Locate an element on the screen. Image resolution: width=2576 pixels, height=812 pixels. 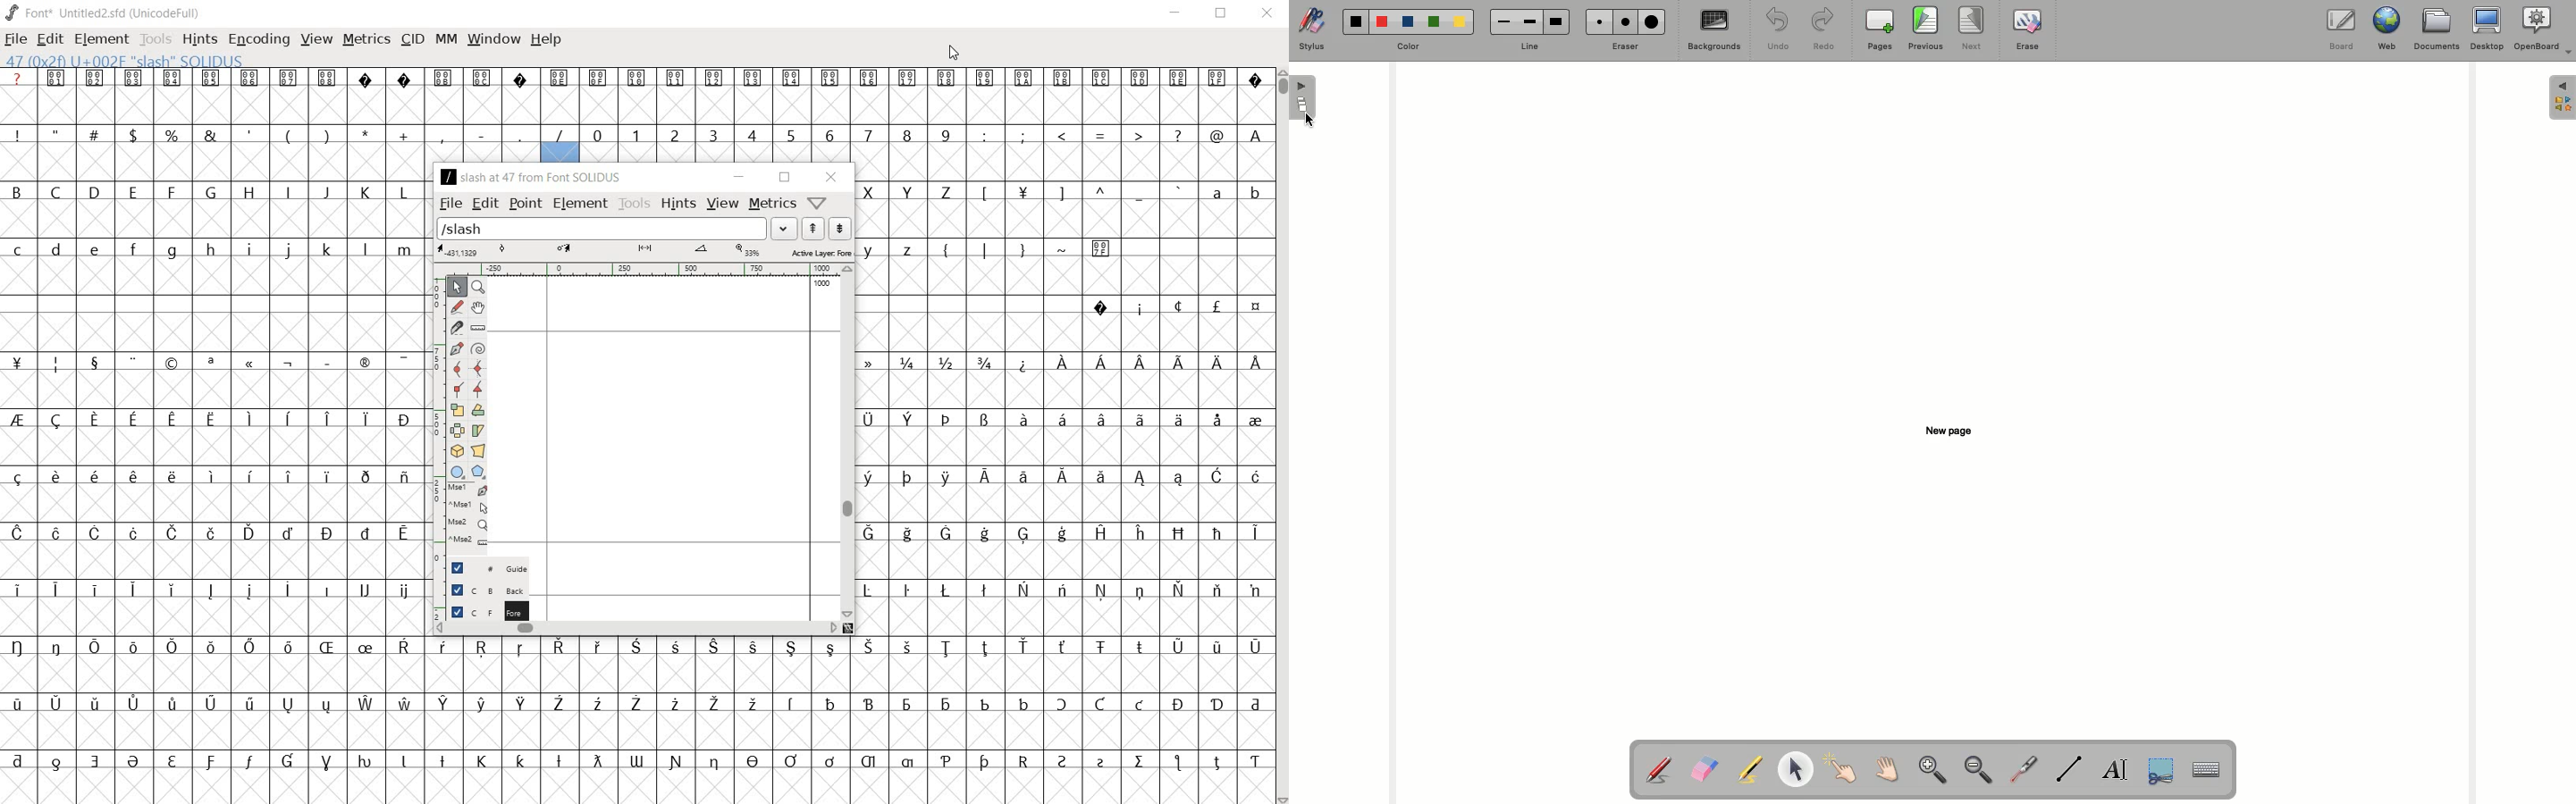
The library (right panel) is located at coordinates (2563, 97).